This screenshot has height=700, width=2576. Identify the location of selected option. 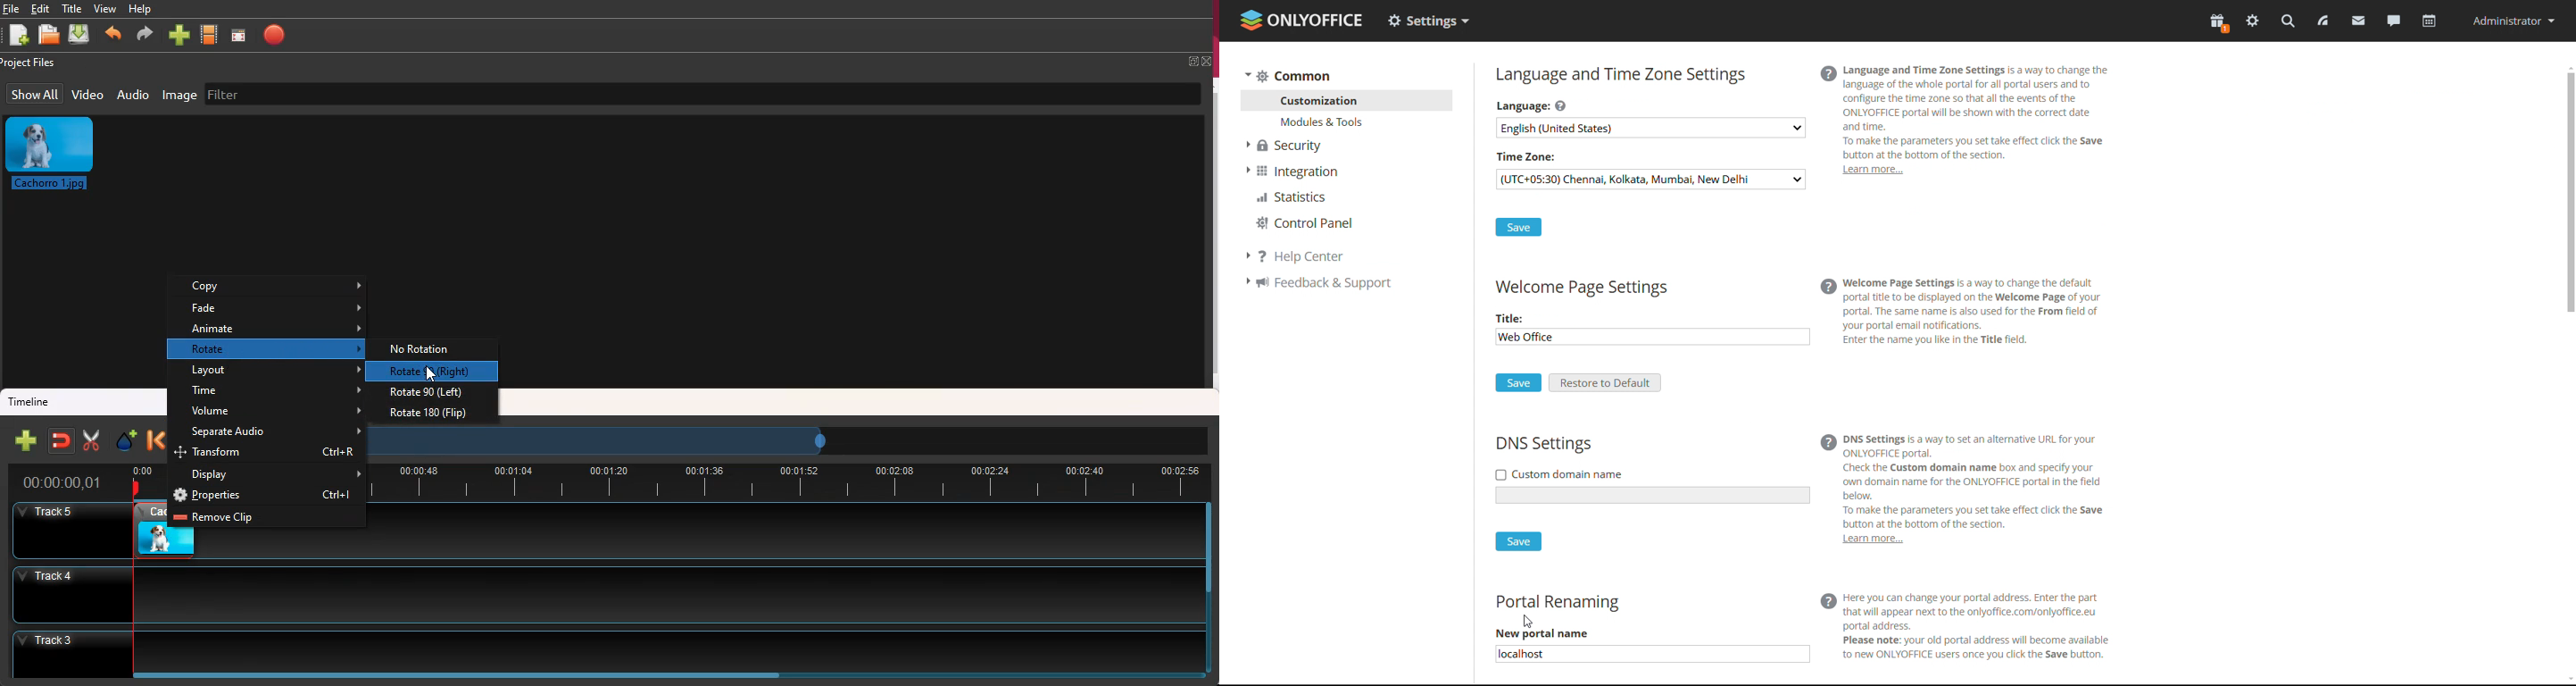
(433, 372).